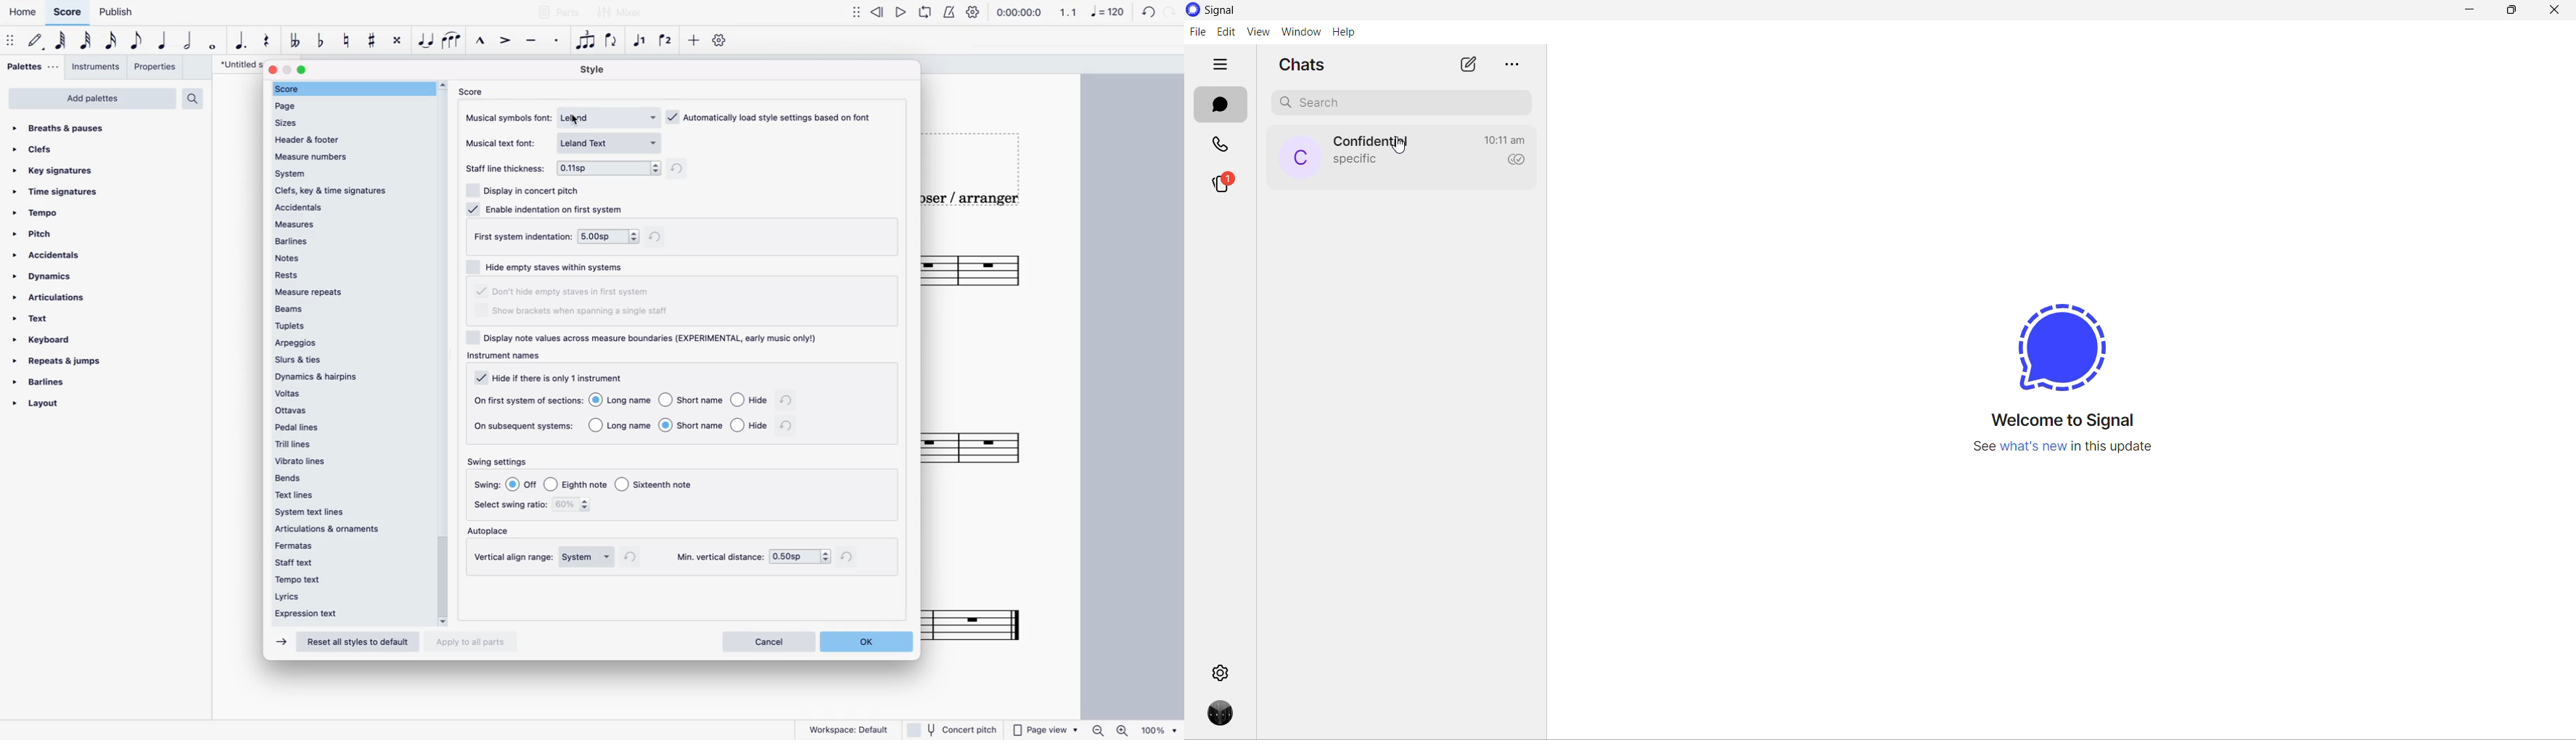 The width and height of the screenshot is (2576, 756). I want to click on voice 1, so click(638, 43).